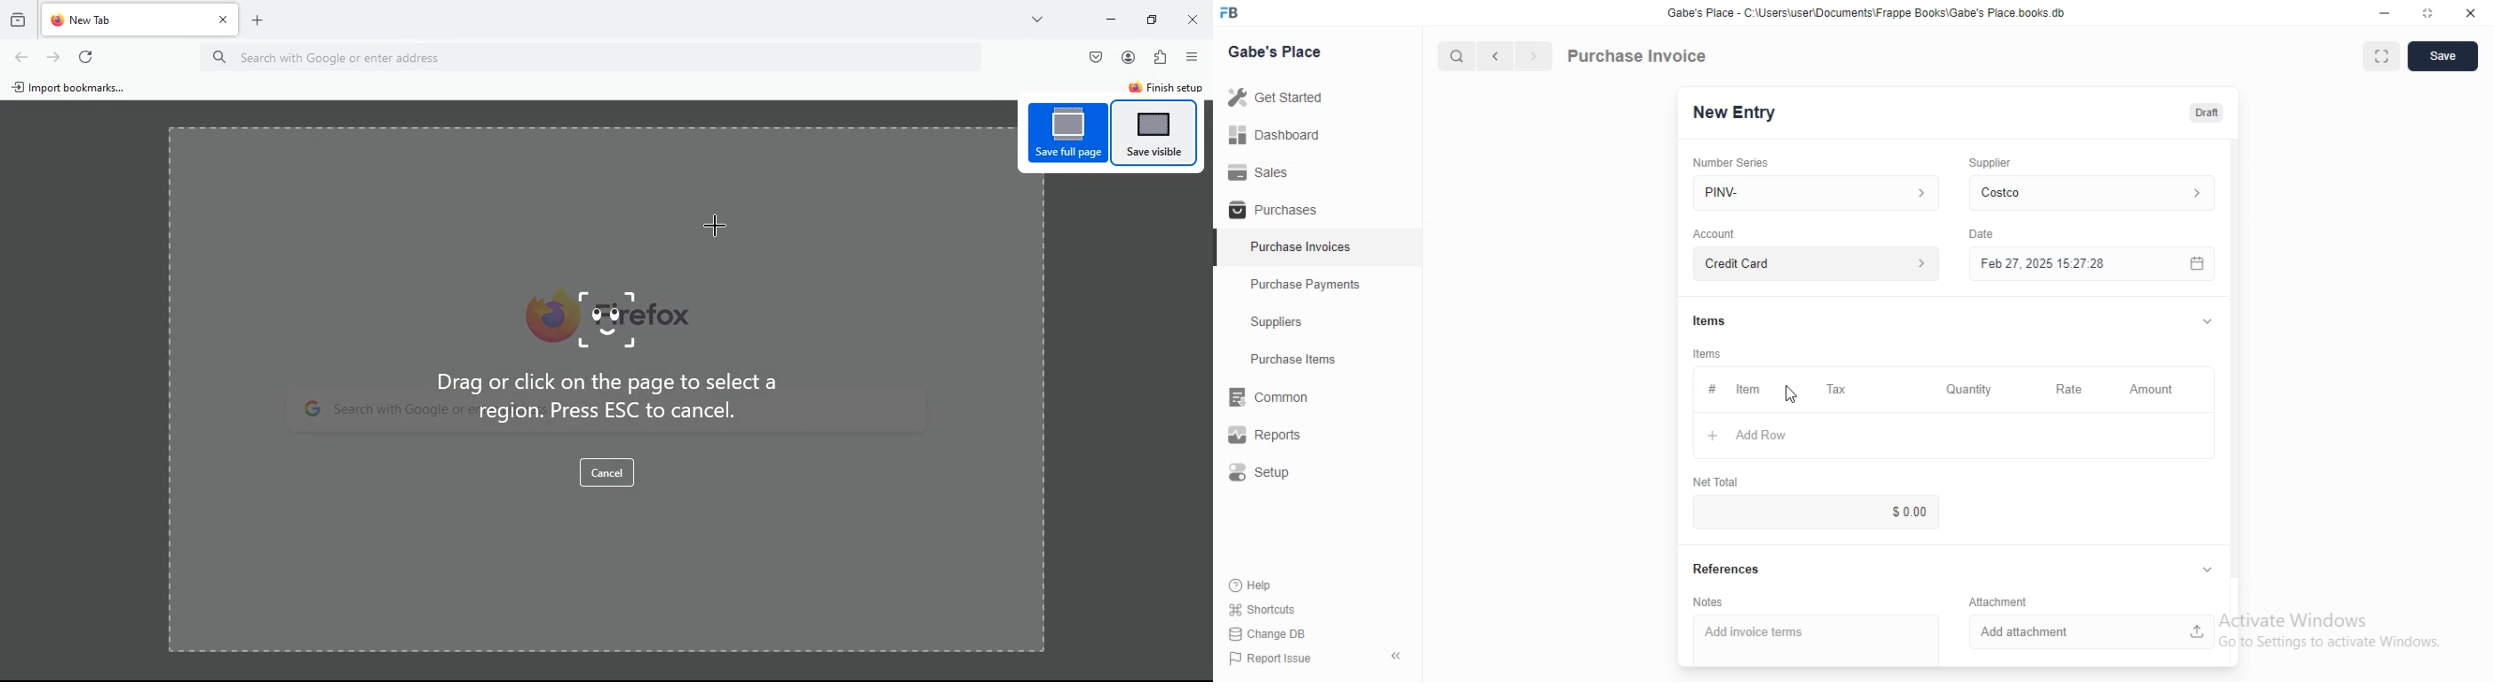 Image resolution: width=2520 pixels, height=700 pixels. I want to click on Attachment, so click(1998, 601).